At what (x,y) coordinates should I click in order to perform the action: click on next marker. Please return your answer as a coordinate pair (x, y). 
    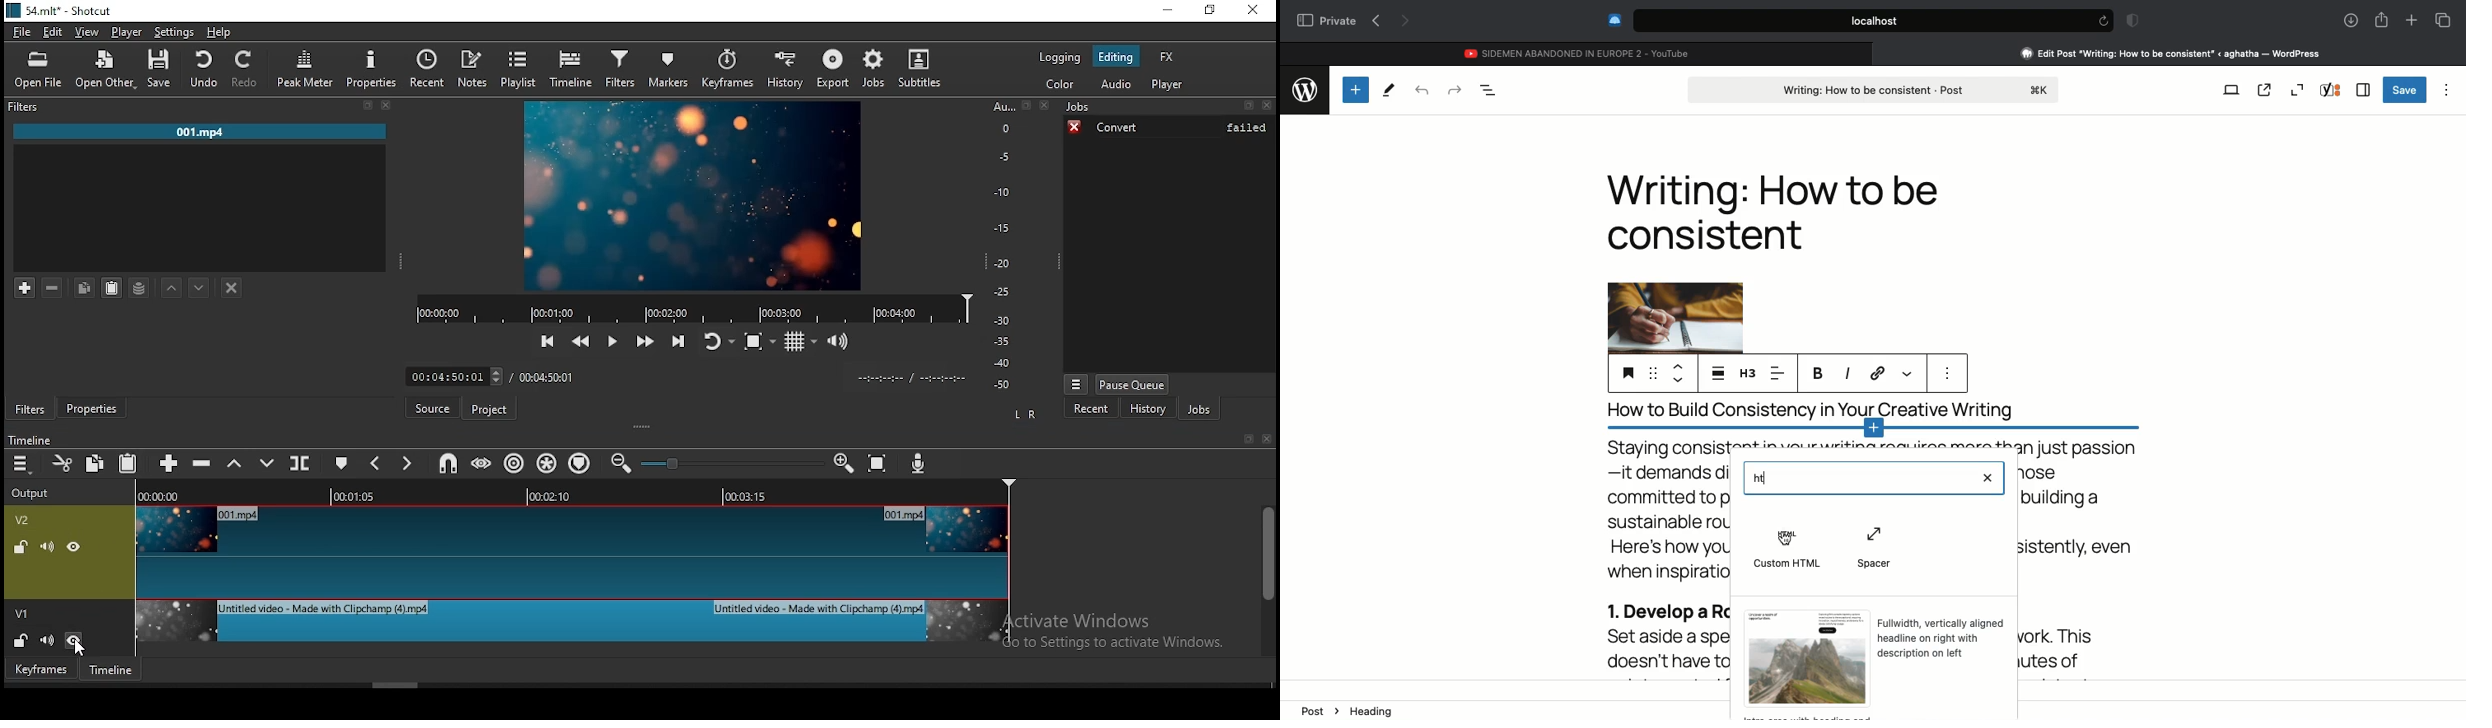
    Looking at the image, I should click on (403, 464).